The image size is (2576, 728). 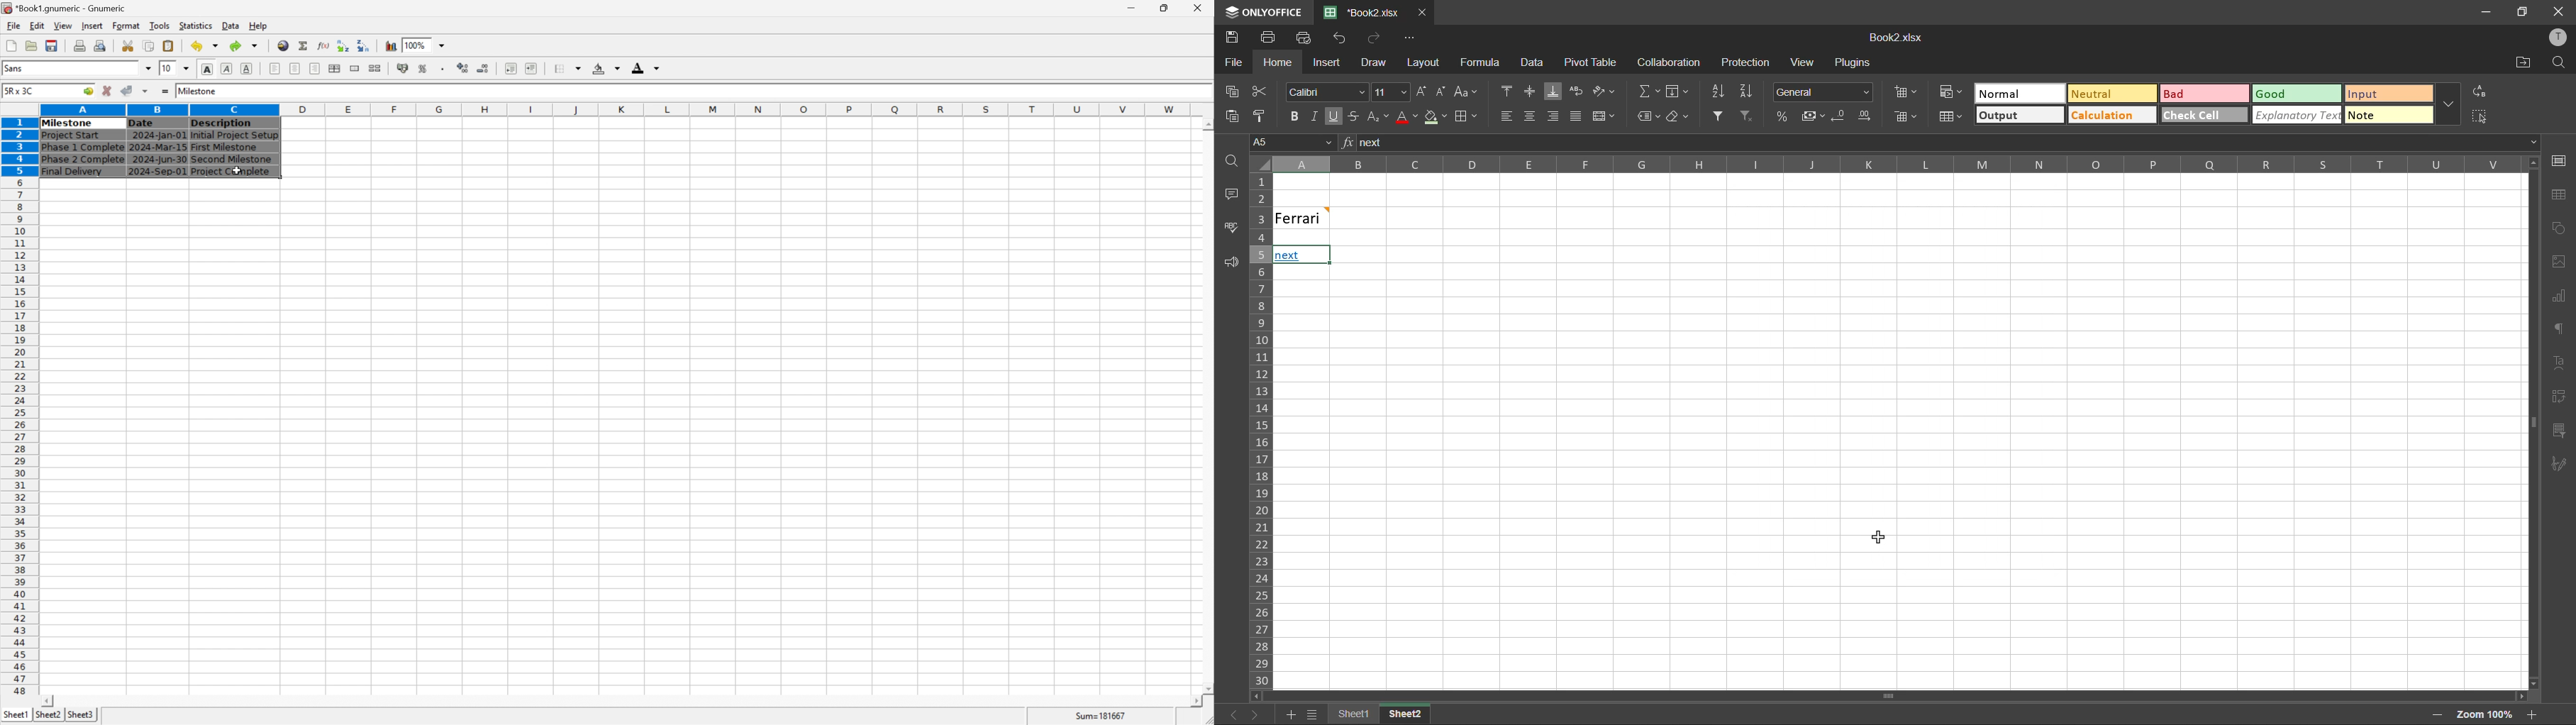 I want to click on sheet 2, so click(x=1420, y=715).